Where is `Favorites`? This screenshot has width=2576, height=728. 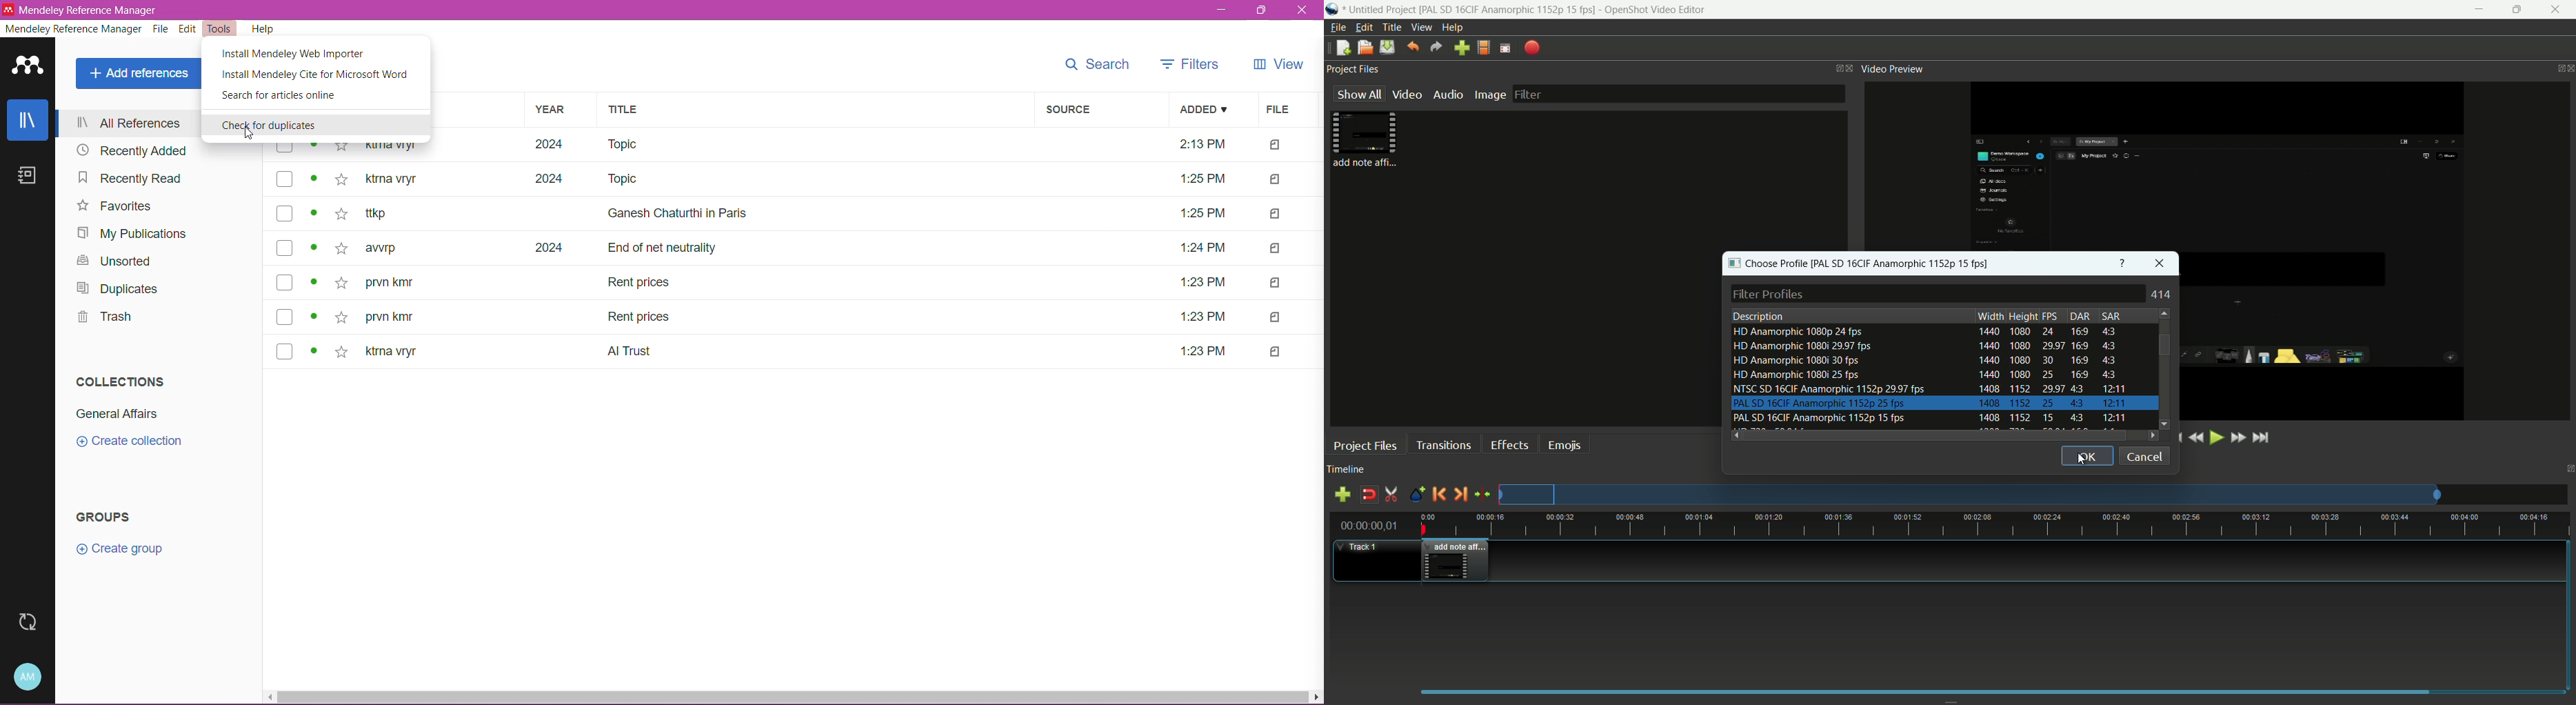
Favorites is located at coordinates (116, 207).